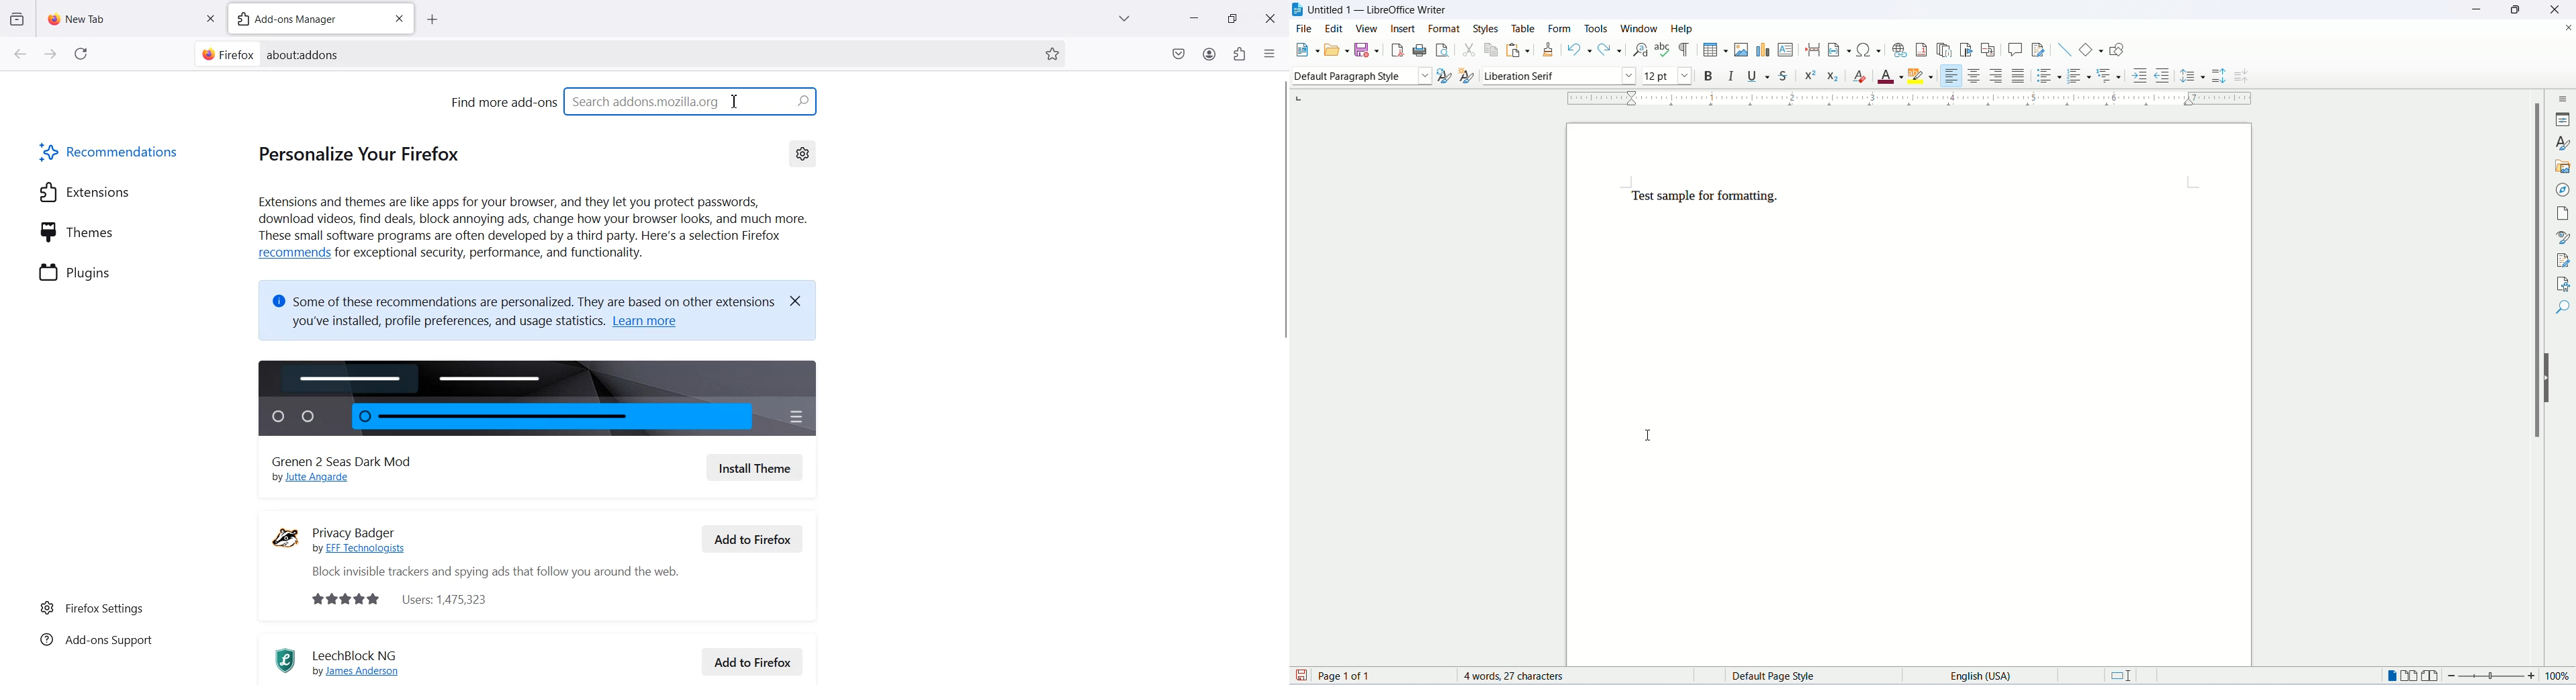 This screenshot has height=700, width=2576. Describe the element at coordinates (1271, 50) in the screenshot. I see `Open Application Menu` at that location.